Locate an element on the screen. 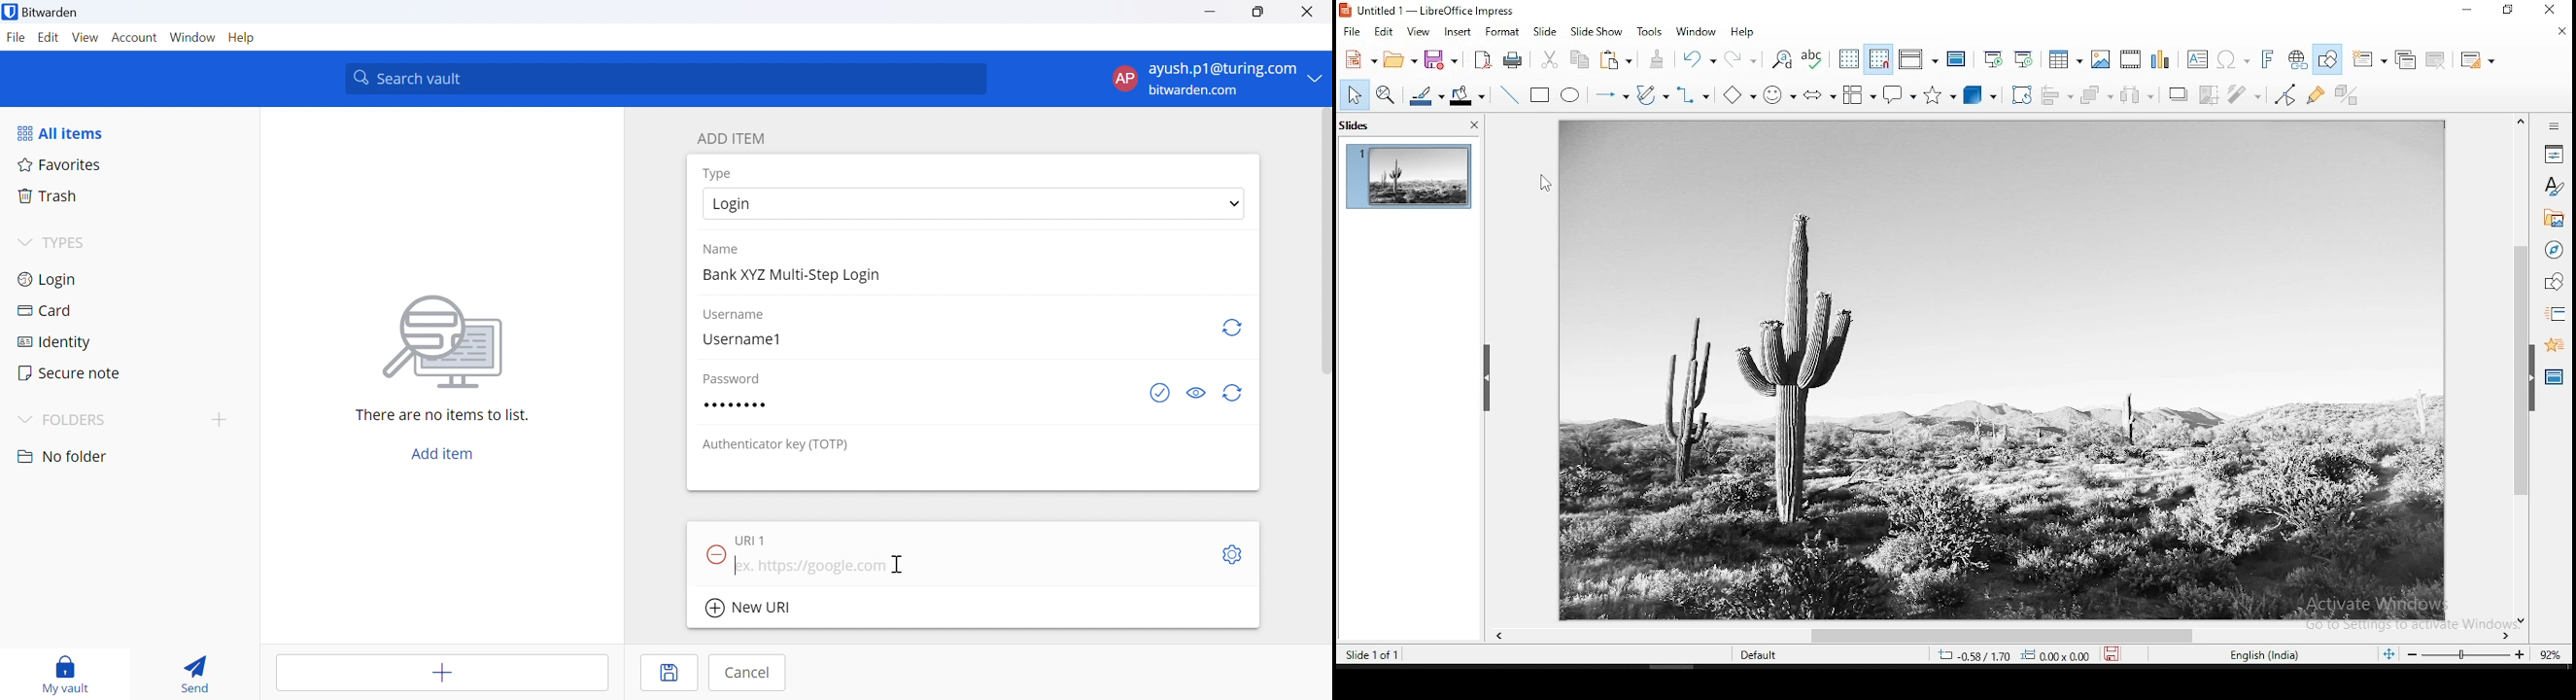 This screenshot has width=2576, height=700. close window is located at coordinates (2551, 9).